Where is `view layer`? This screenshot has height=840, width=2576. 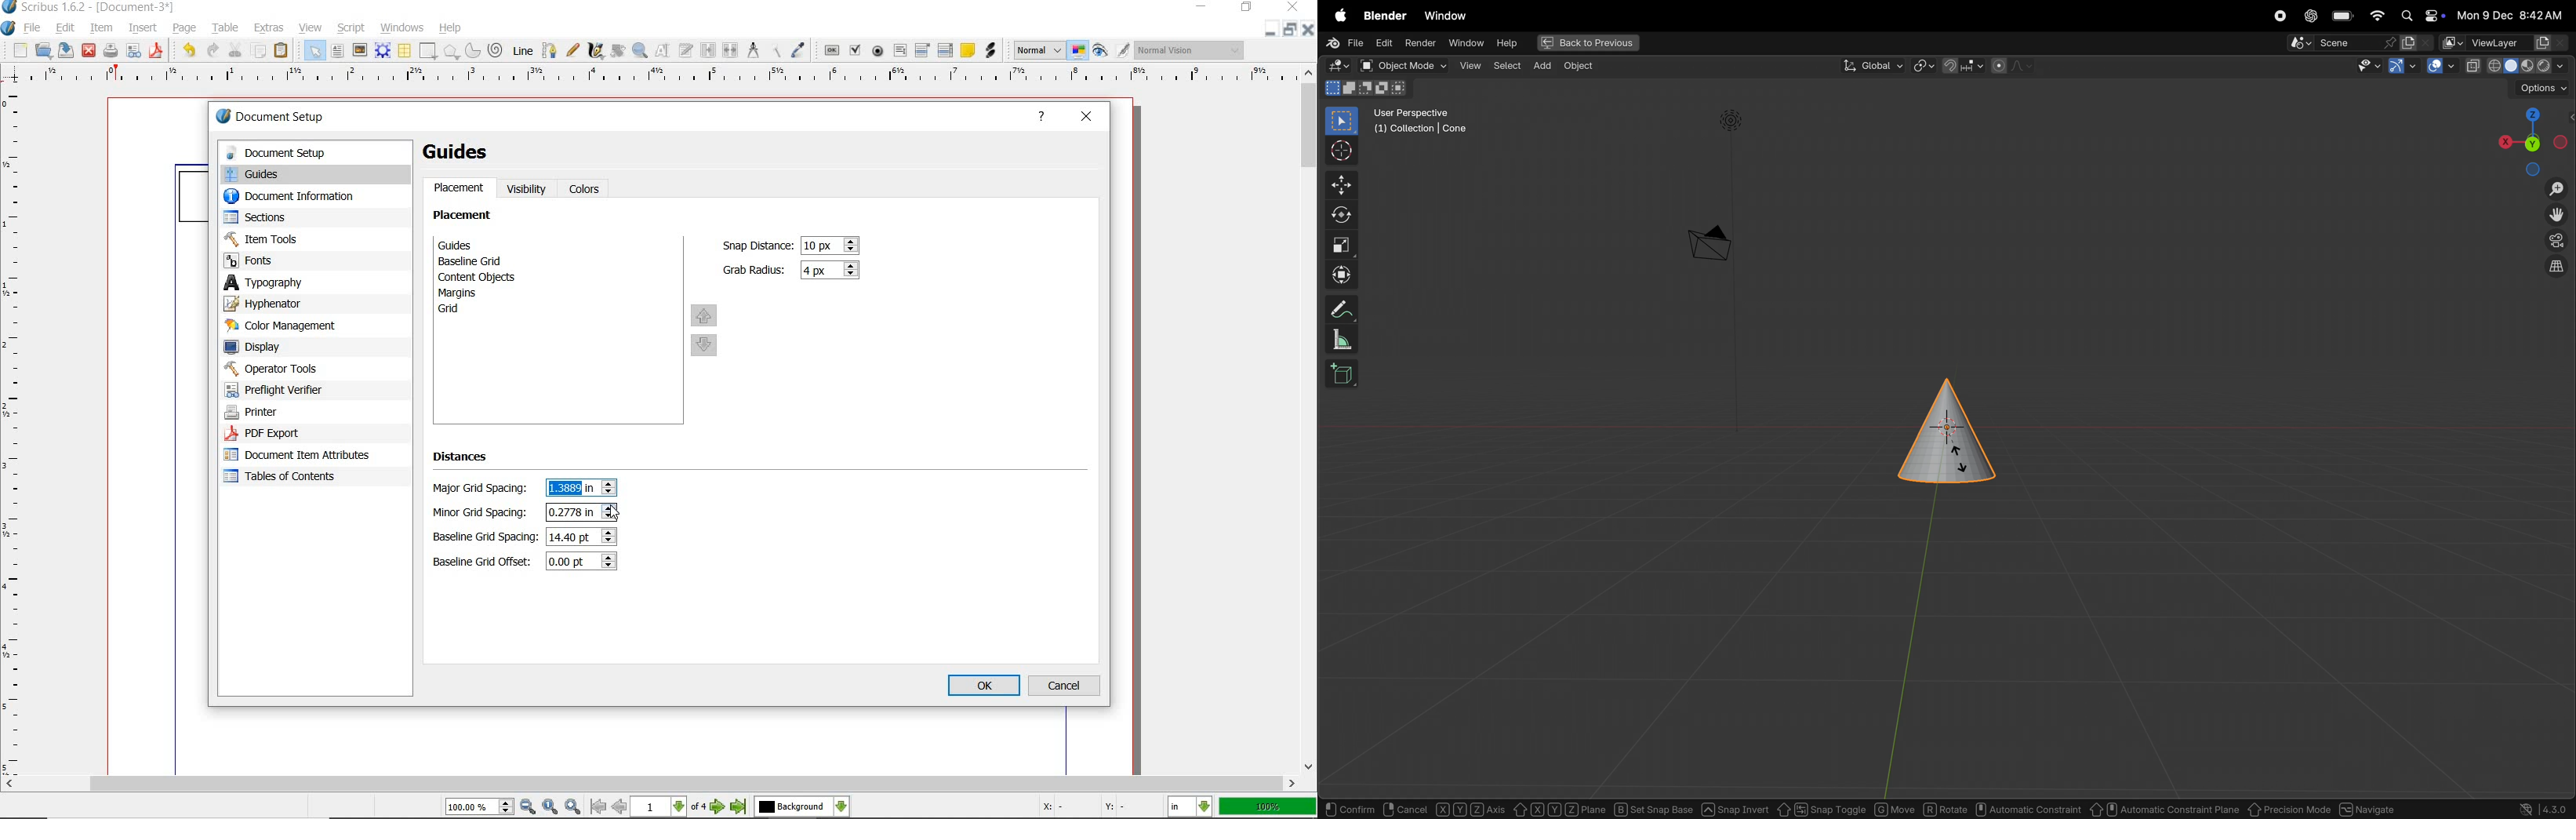 view layer is located at coordinates (2506, 40).